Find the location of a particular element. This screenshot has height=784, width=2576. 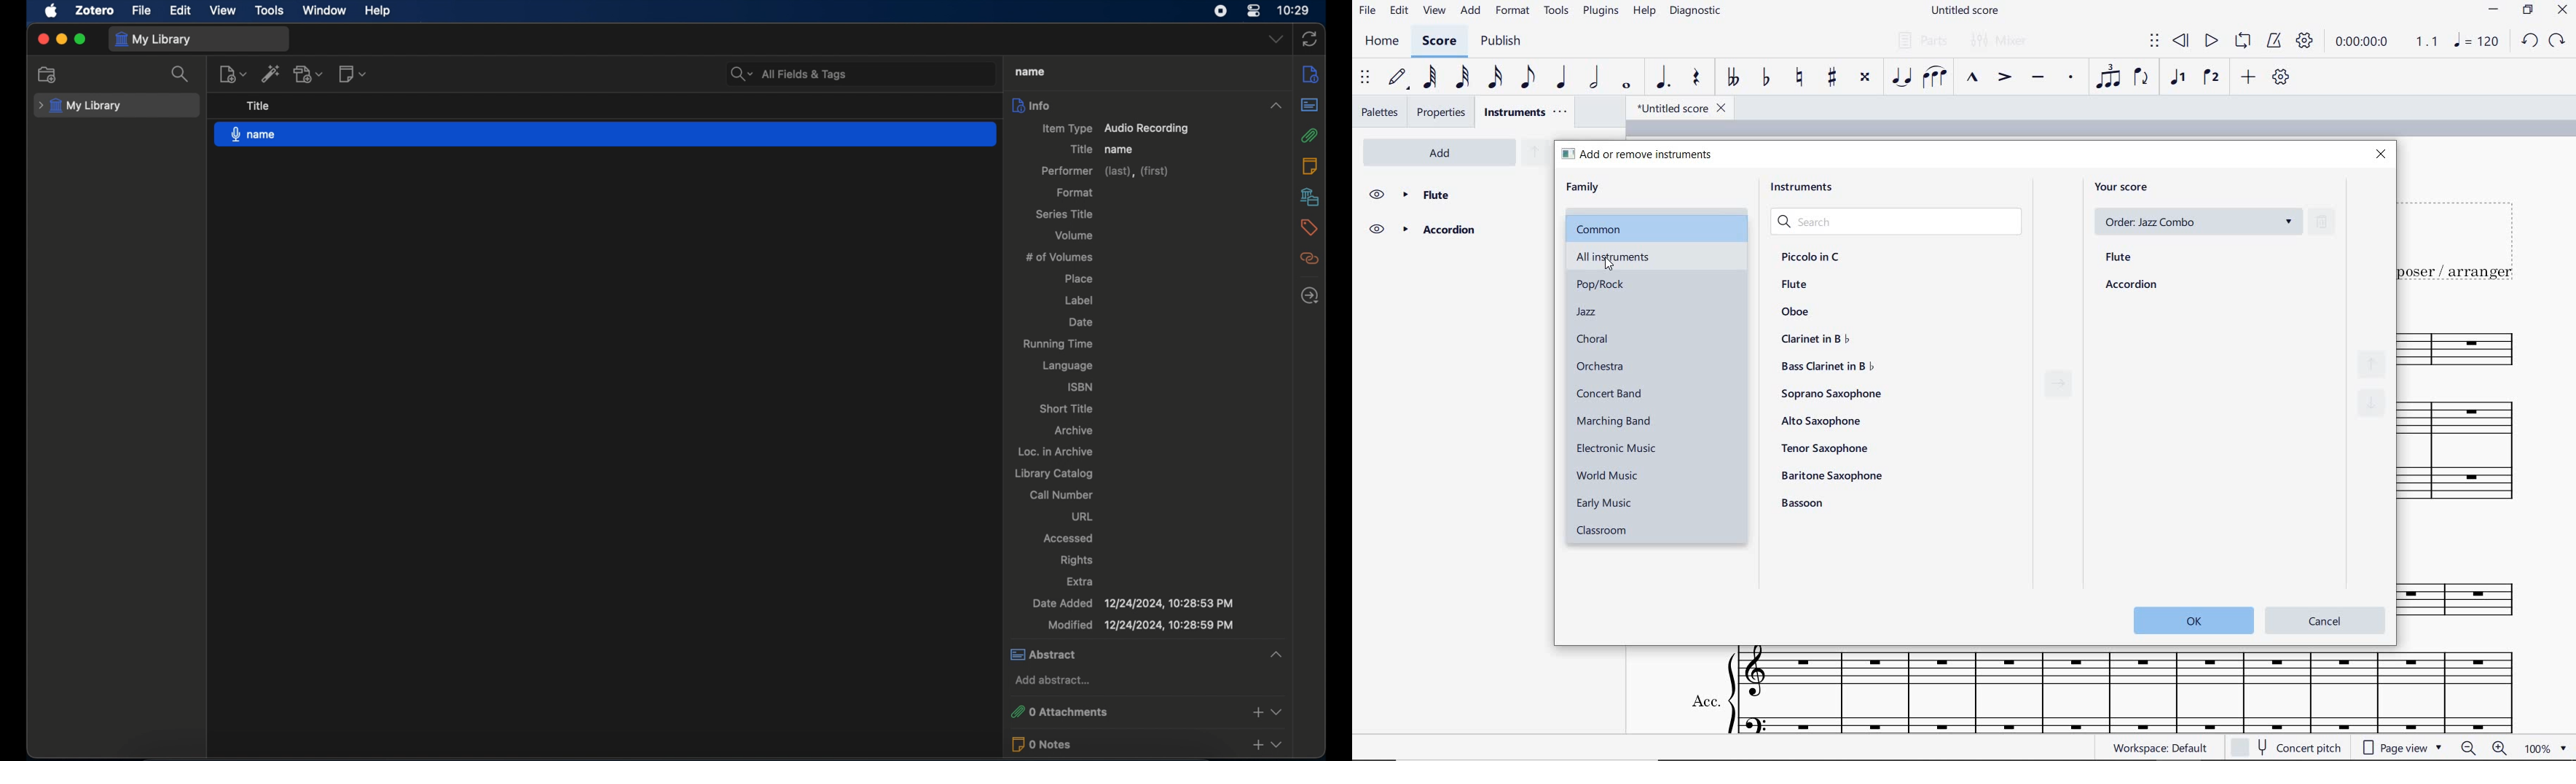

apple is located at coordinates (51, 11).